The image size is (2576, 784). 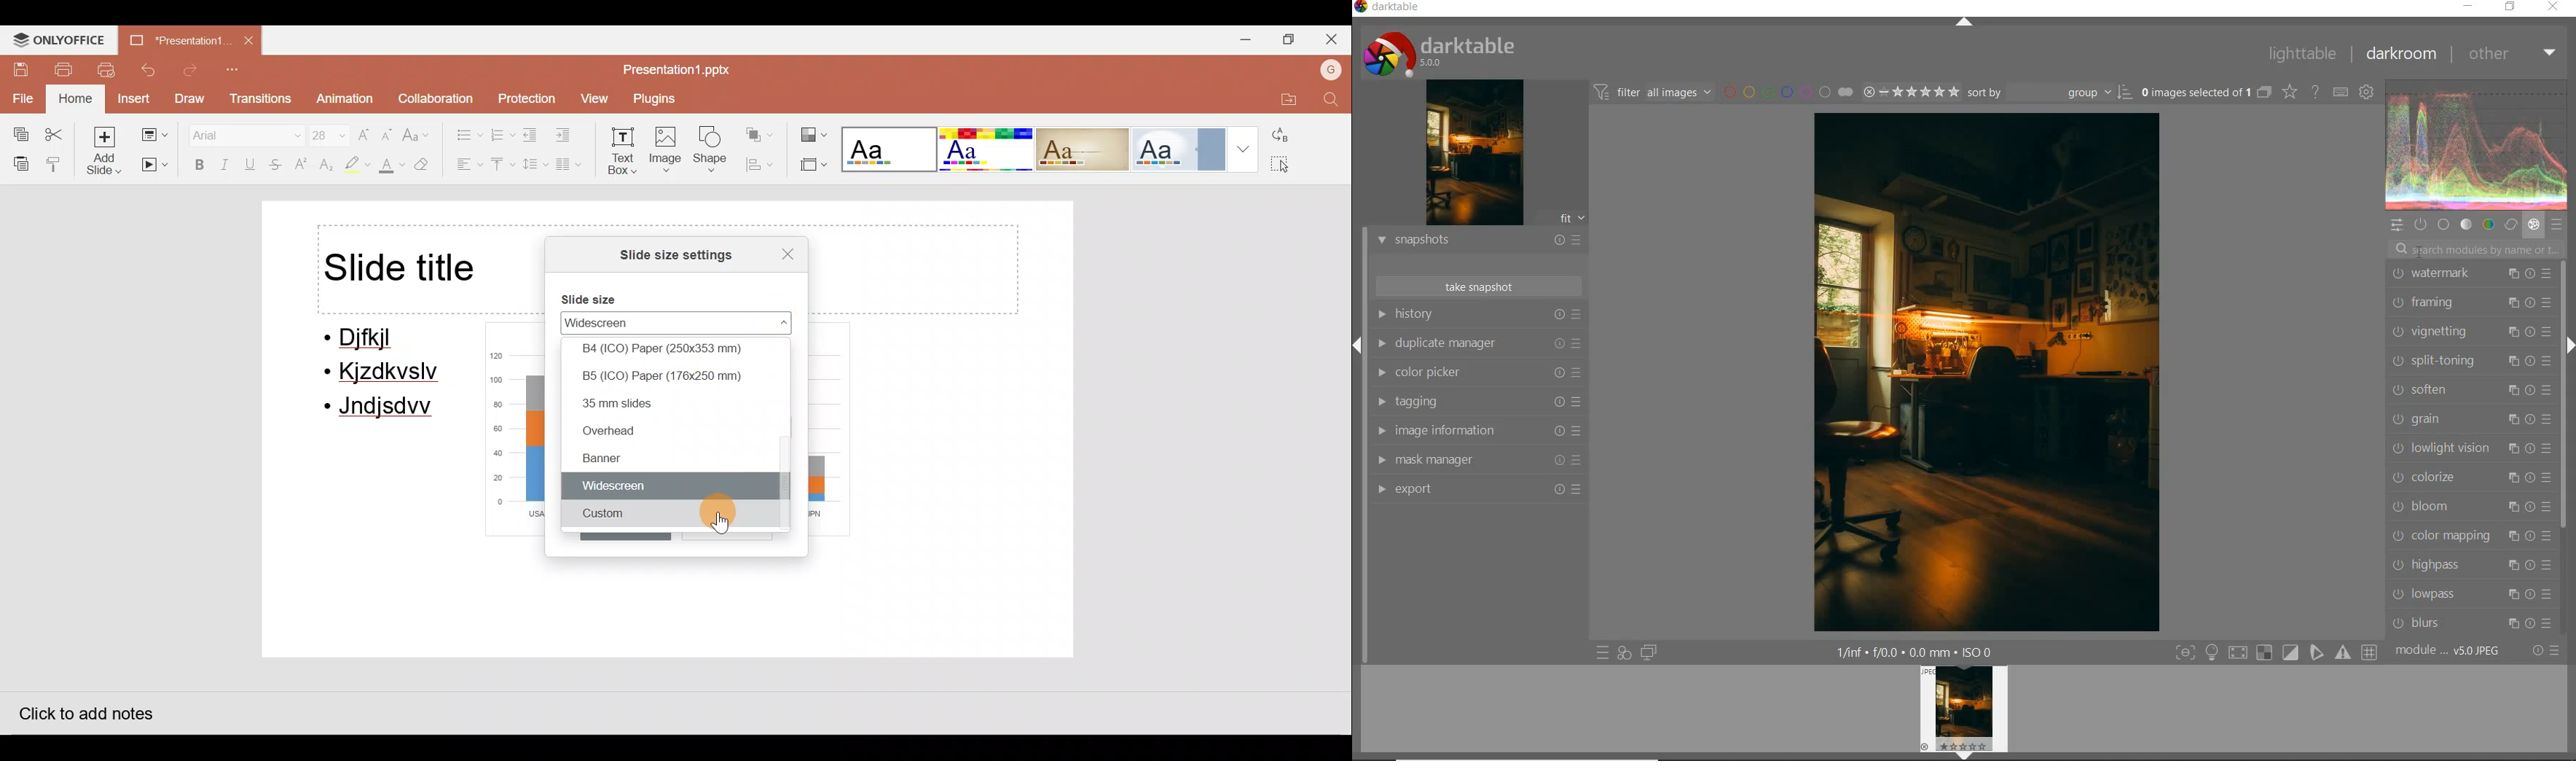 What do you see at coordinates (84, 710) in the screenshot?
I see `Click to add notes` at bounding box center [84, 710].